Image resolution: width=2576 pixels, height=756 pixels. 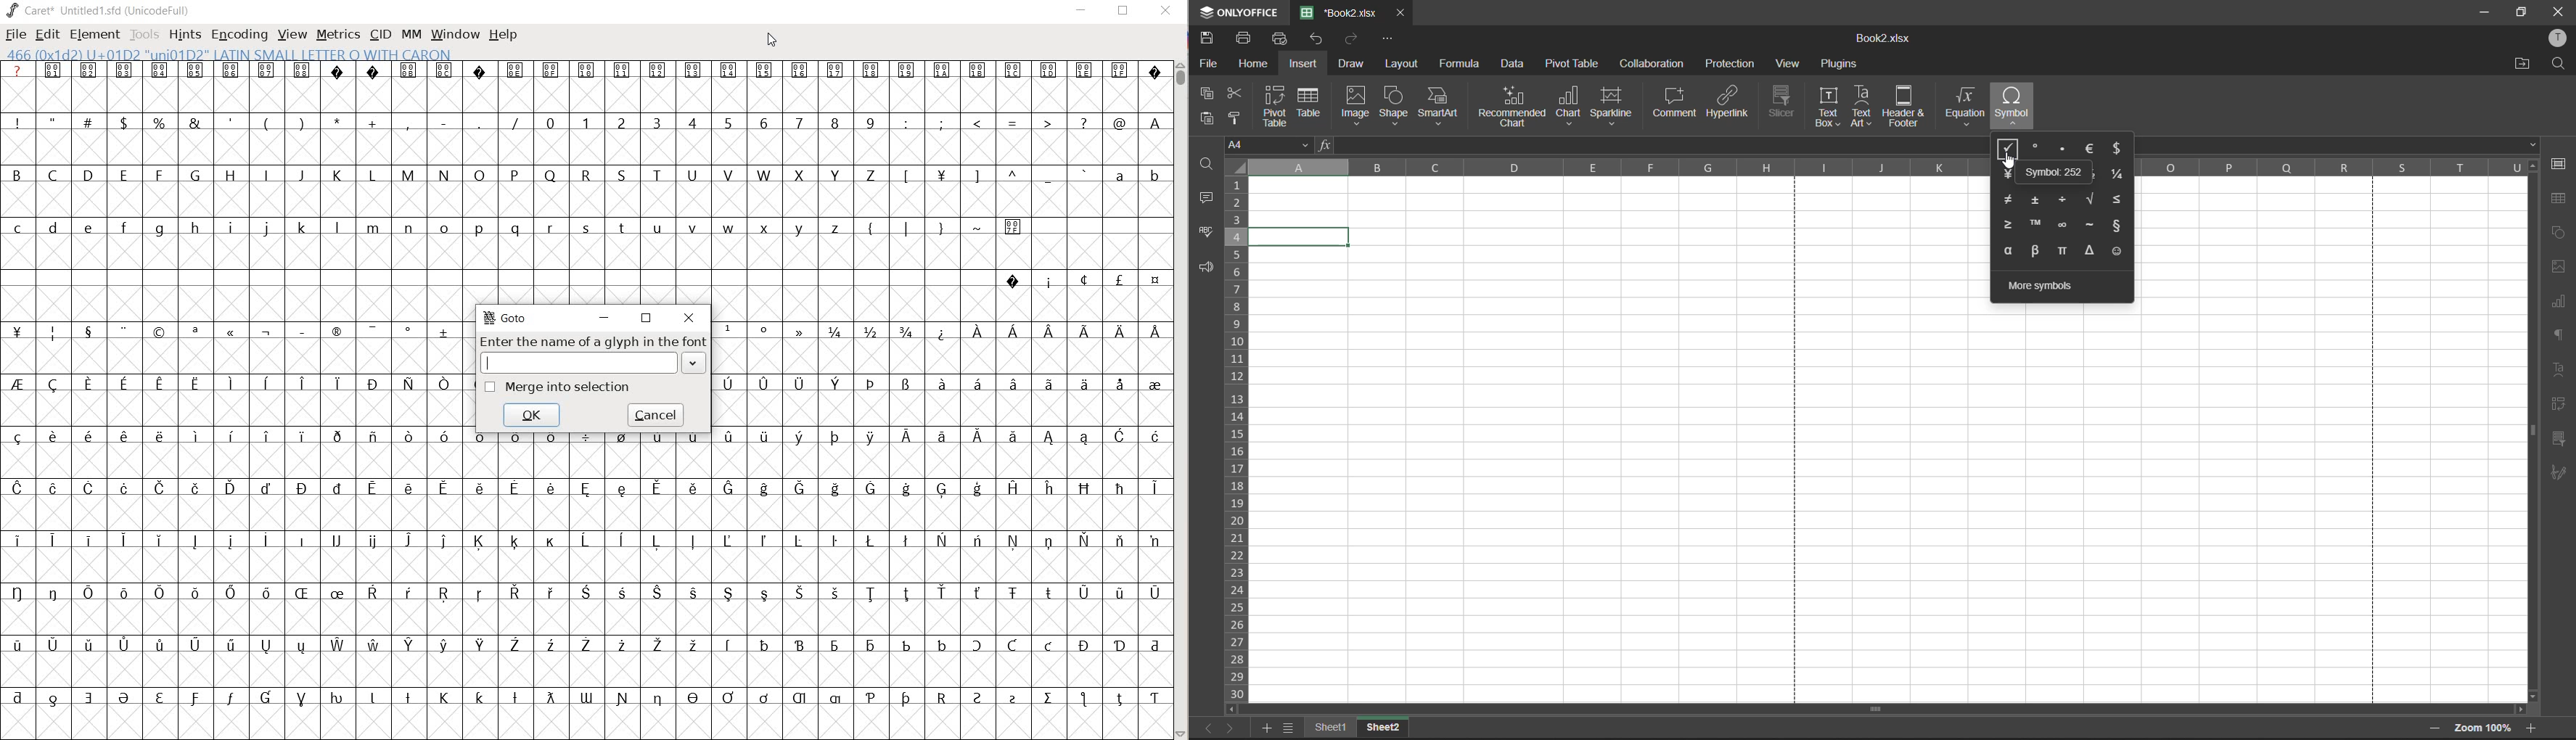 What do you see at coordinates (2481, 10) in the screenshot?
I see `minimize` at bounding box center [2481, 10].